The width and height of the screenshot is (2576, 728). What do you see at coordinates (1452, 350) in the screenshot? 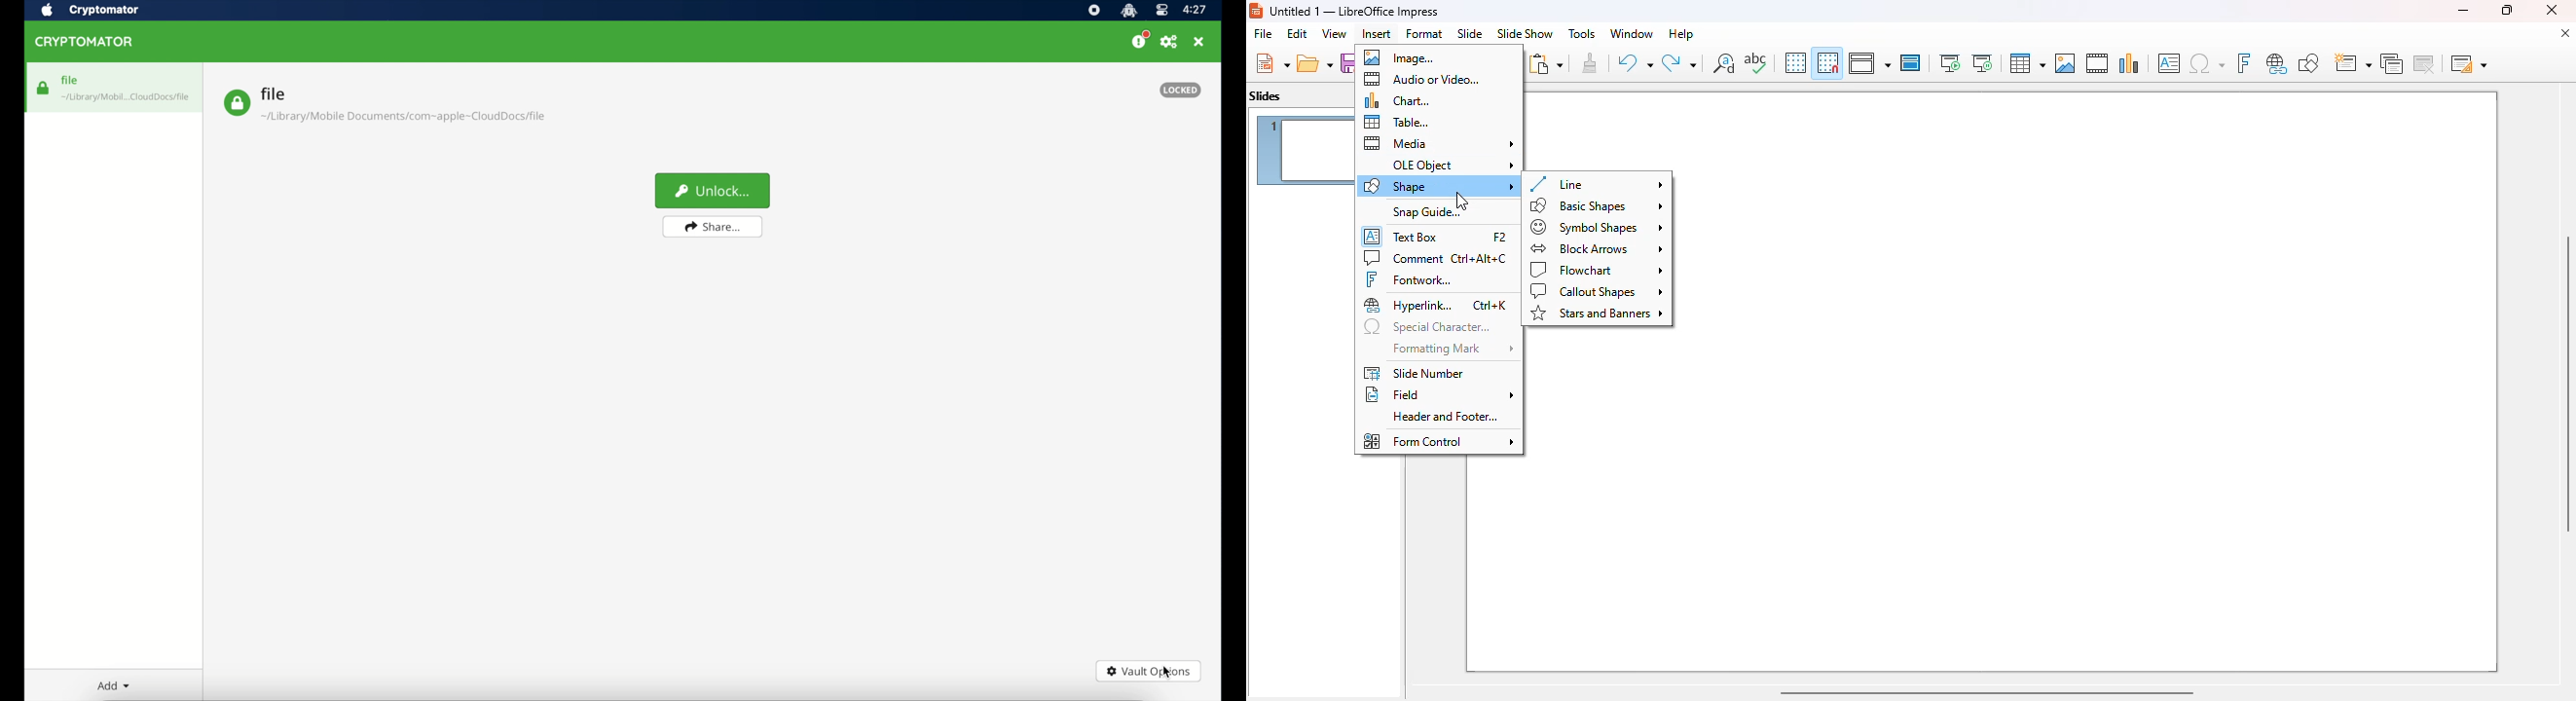
I see `formatting mark` at bounding box center [1452, 350].